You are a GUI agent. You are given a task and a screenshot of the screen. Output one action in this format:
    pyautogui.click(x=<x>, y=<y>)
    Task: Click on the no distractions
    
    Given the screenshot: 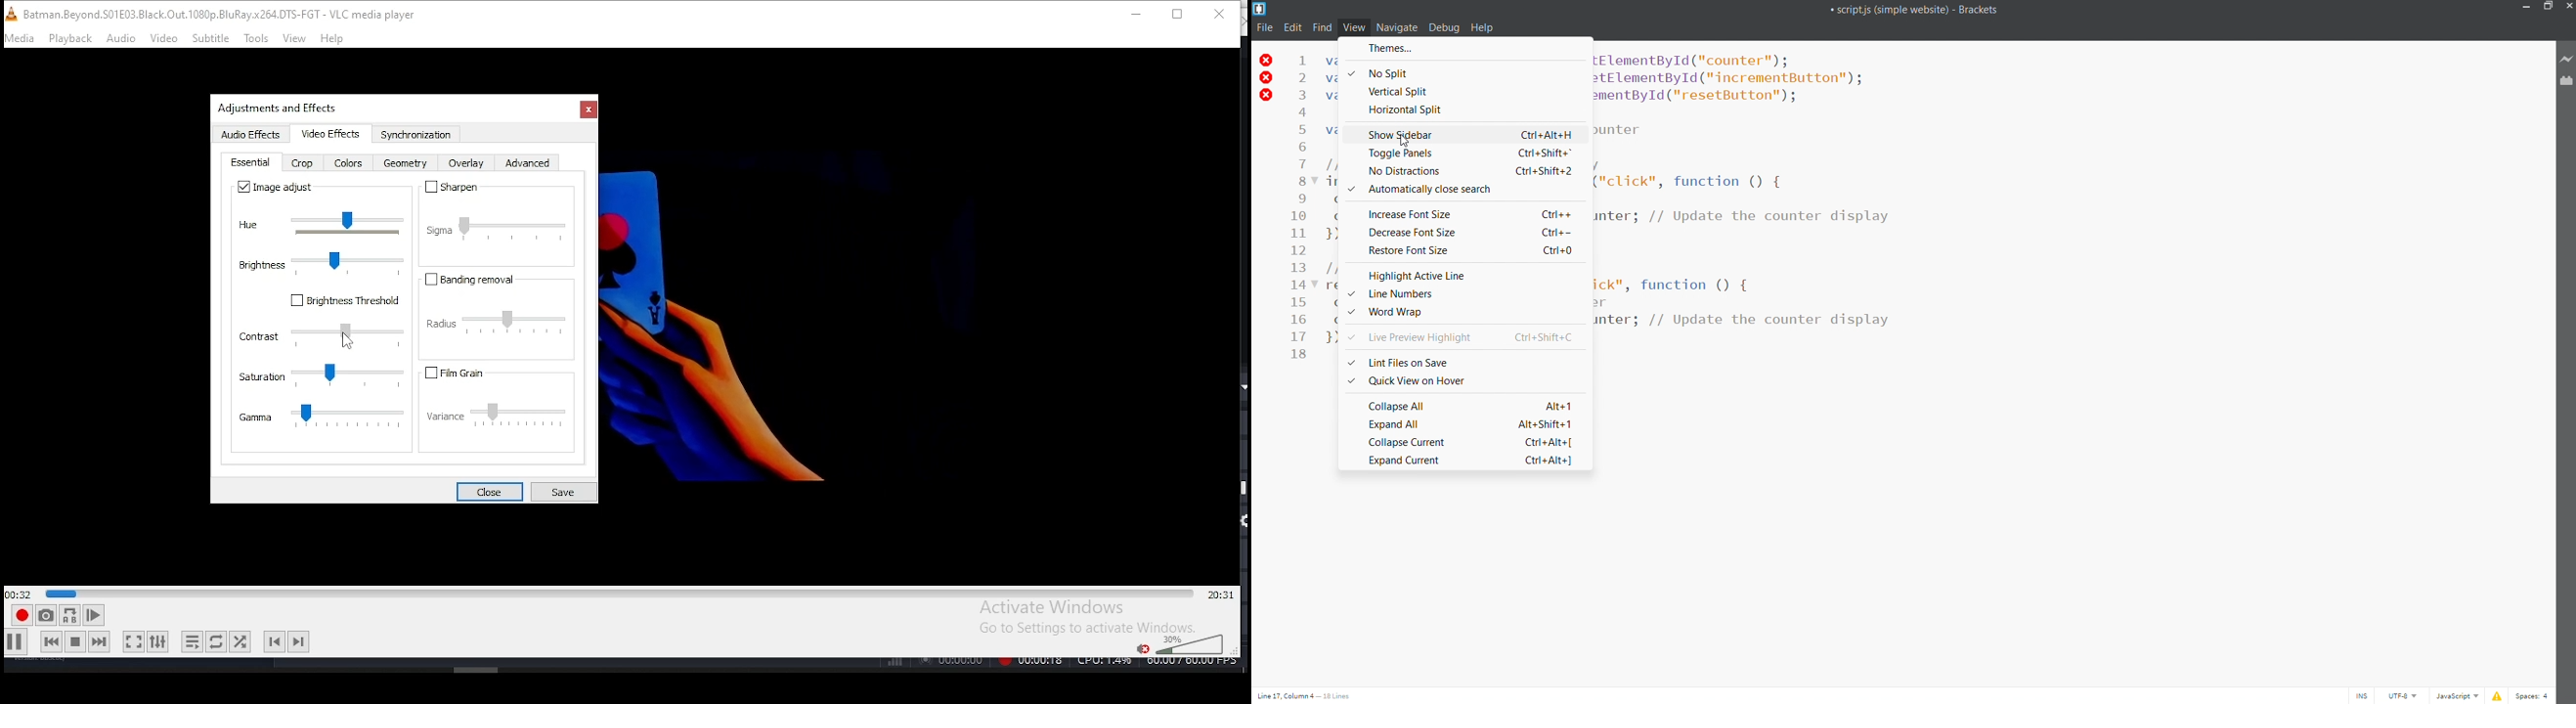 What is the action you would take?
    pyautogui.click(x=1463, y=170)
    